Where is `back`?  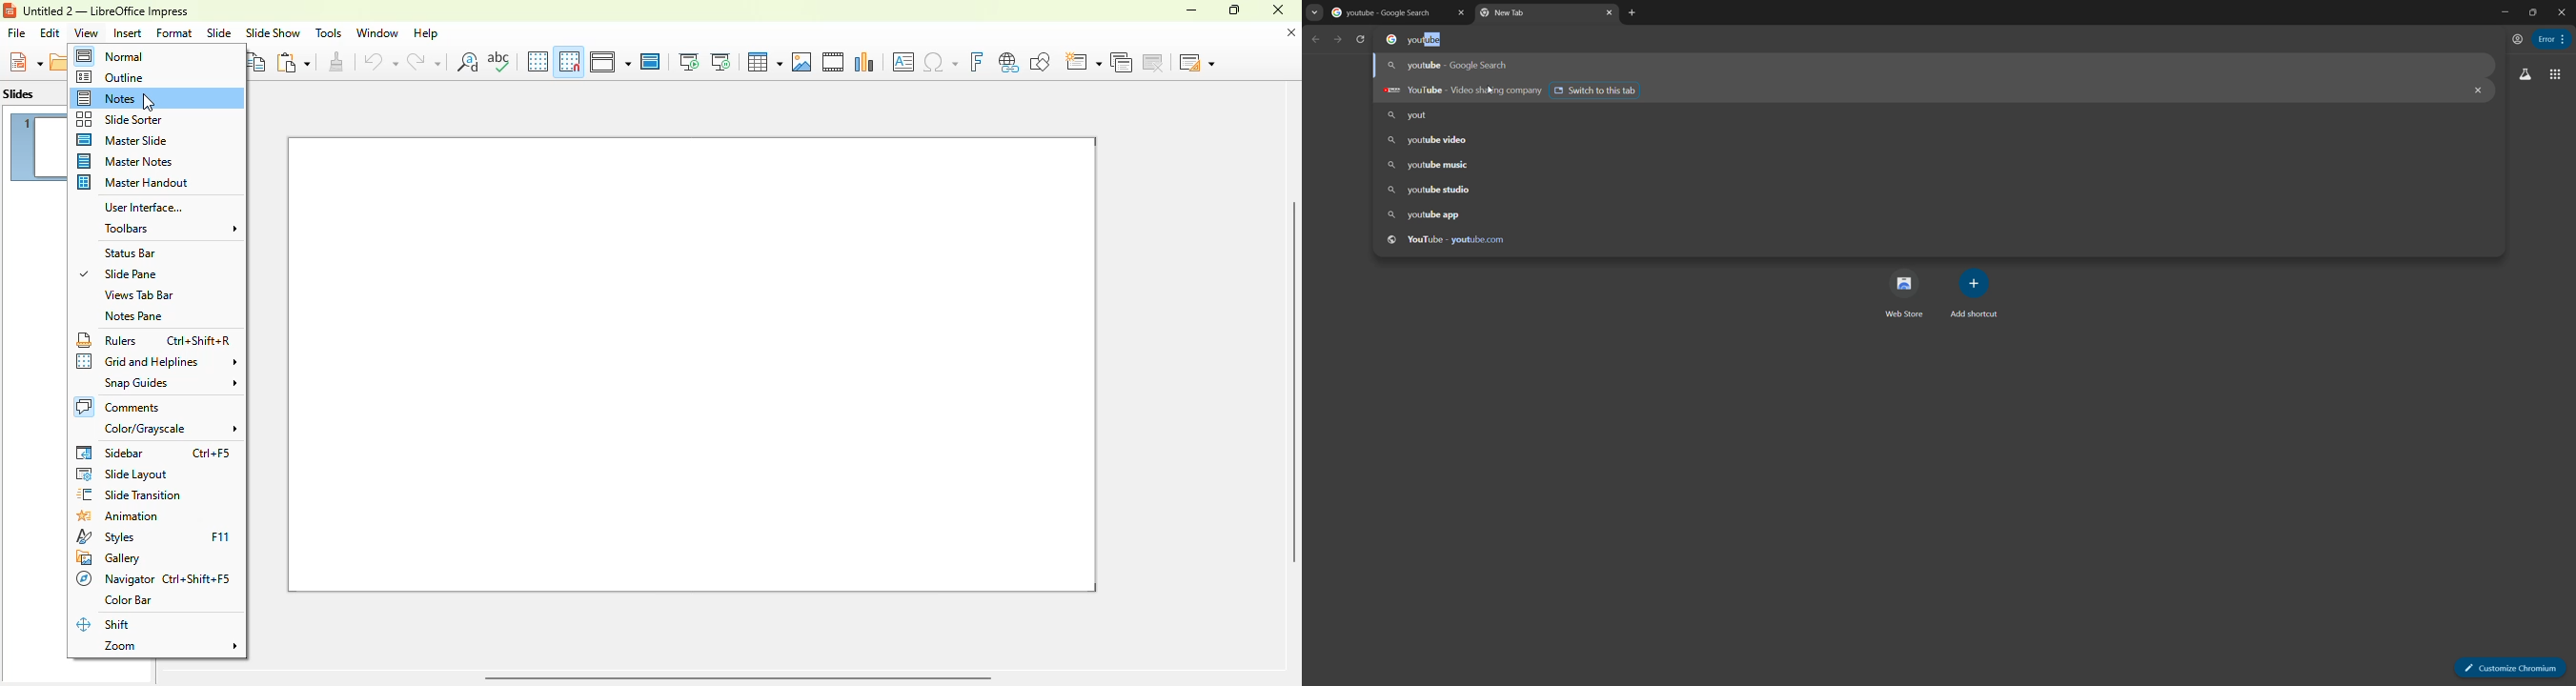 back is located at coordinates (1316, 39).